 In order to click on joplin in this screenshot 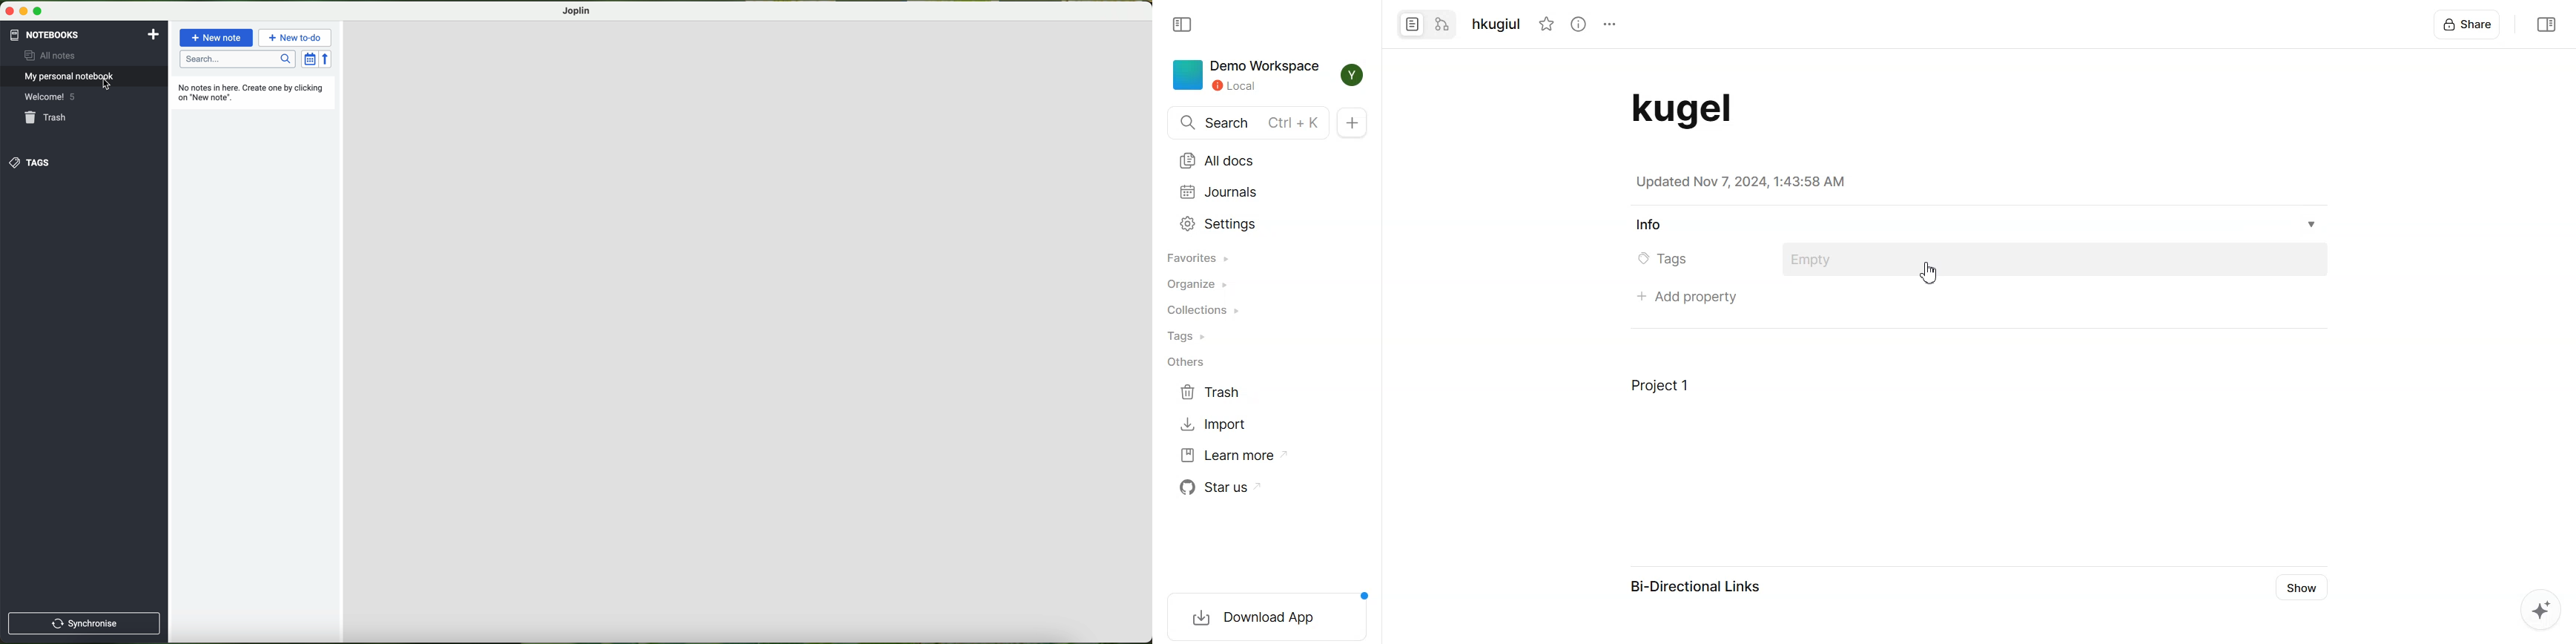, I will do `click(577, 11)`.